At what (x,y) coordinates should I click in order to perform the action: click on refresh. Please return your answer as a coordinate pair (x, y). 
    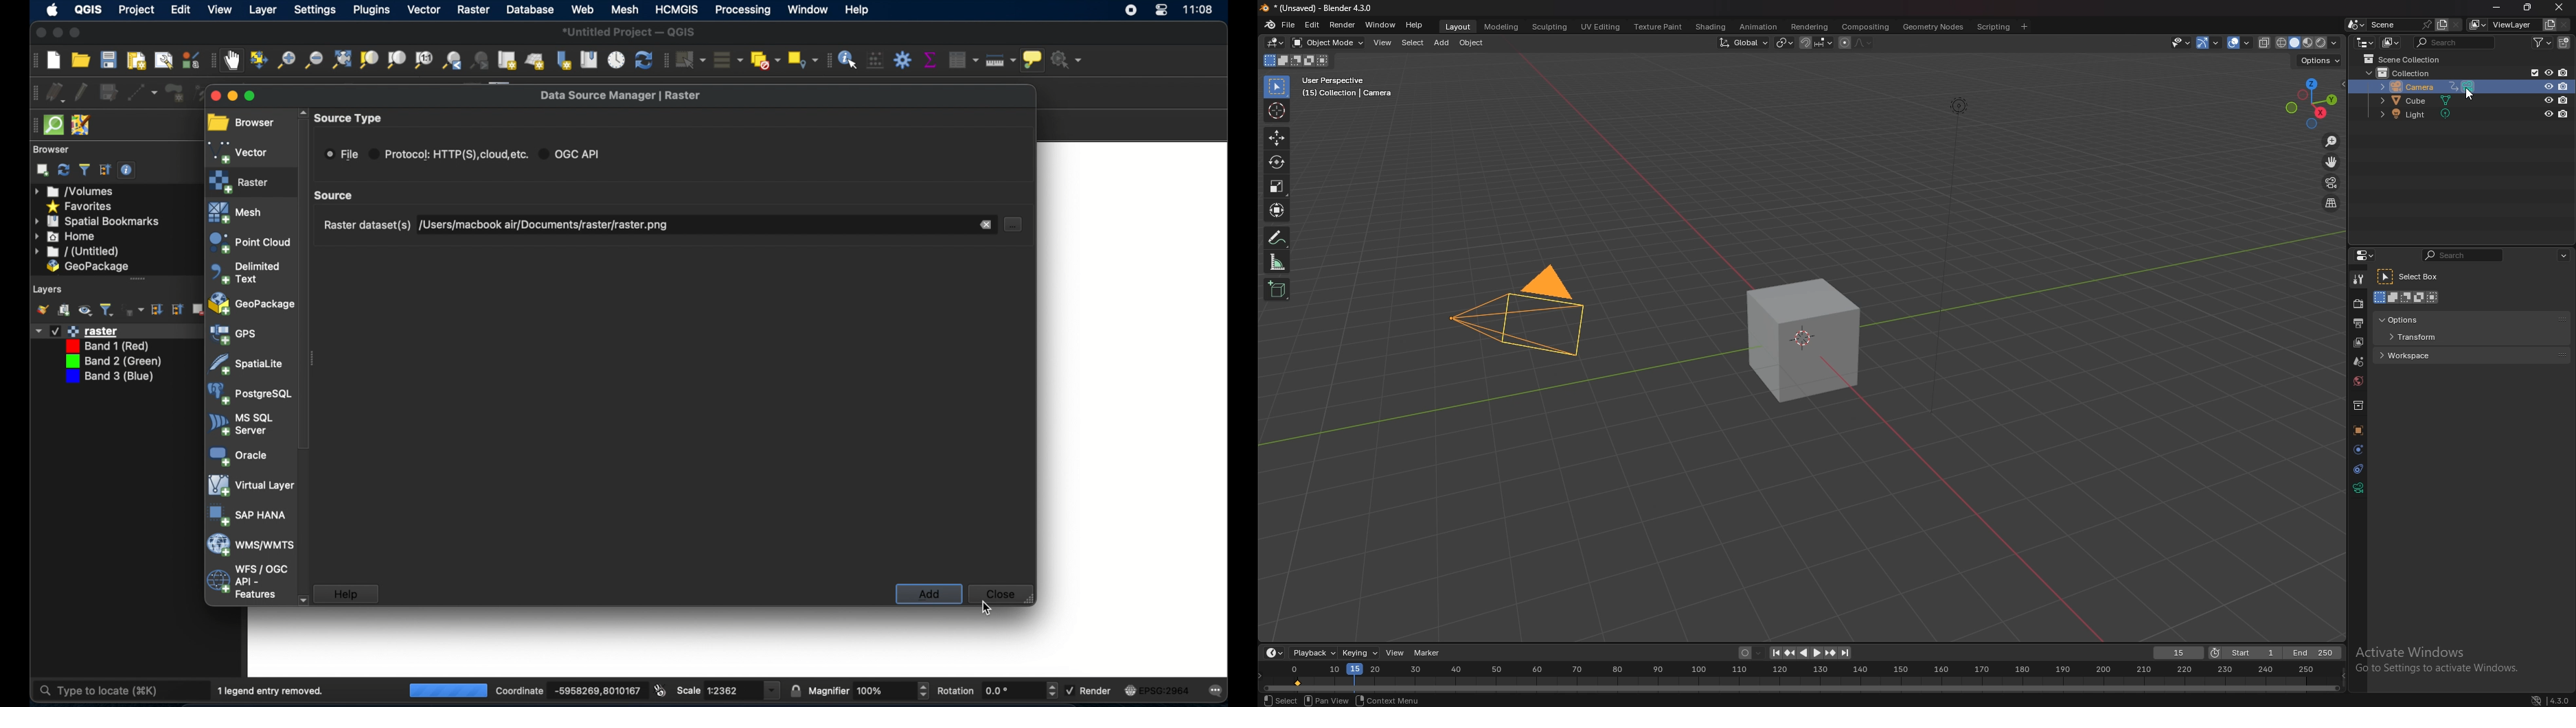
    Looking at the image, I should click on (64, 170).